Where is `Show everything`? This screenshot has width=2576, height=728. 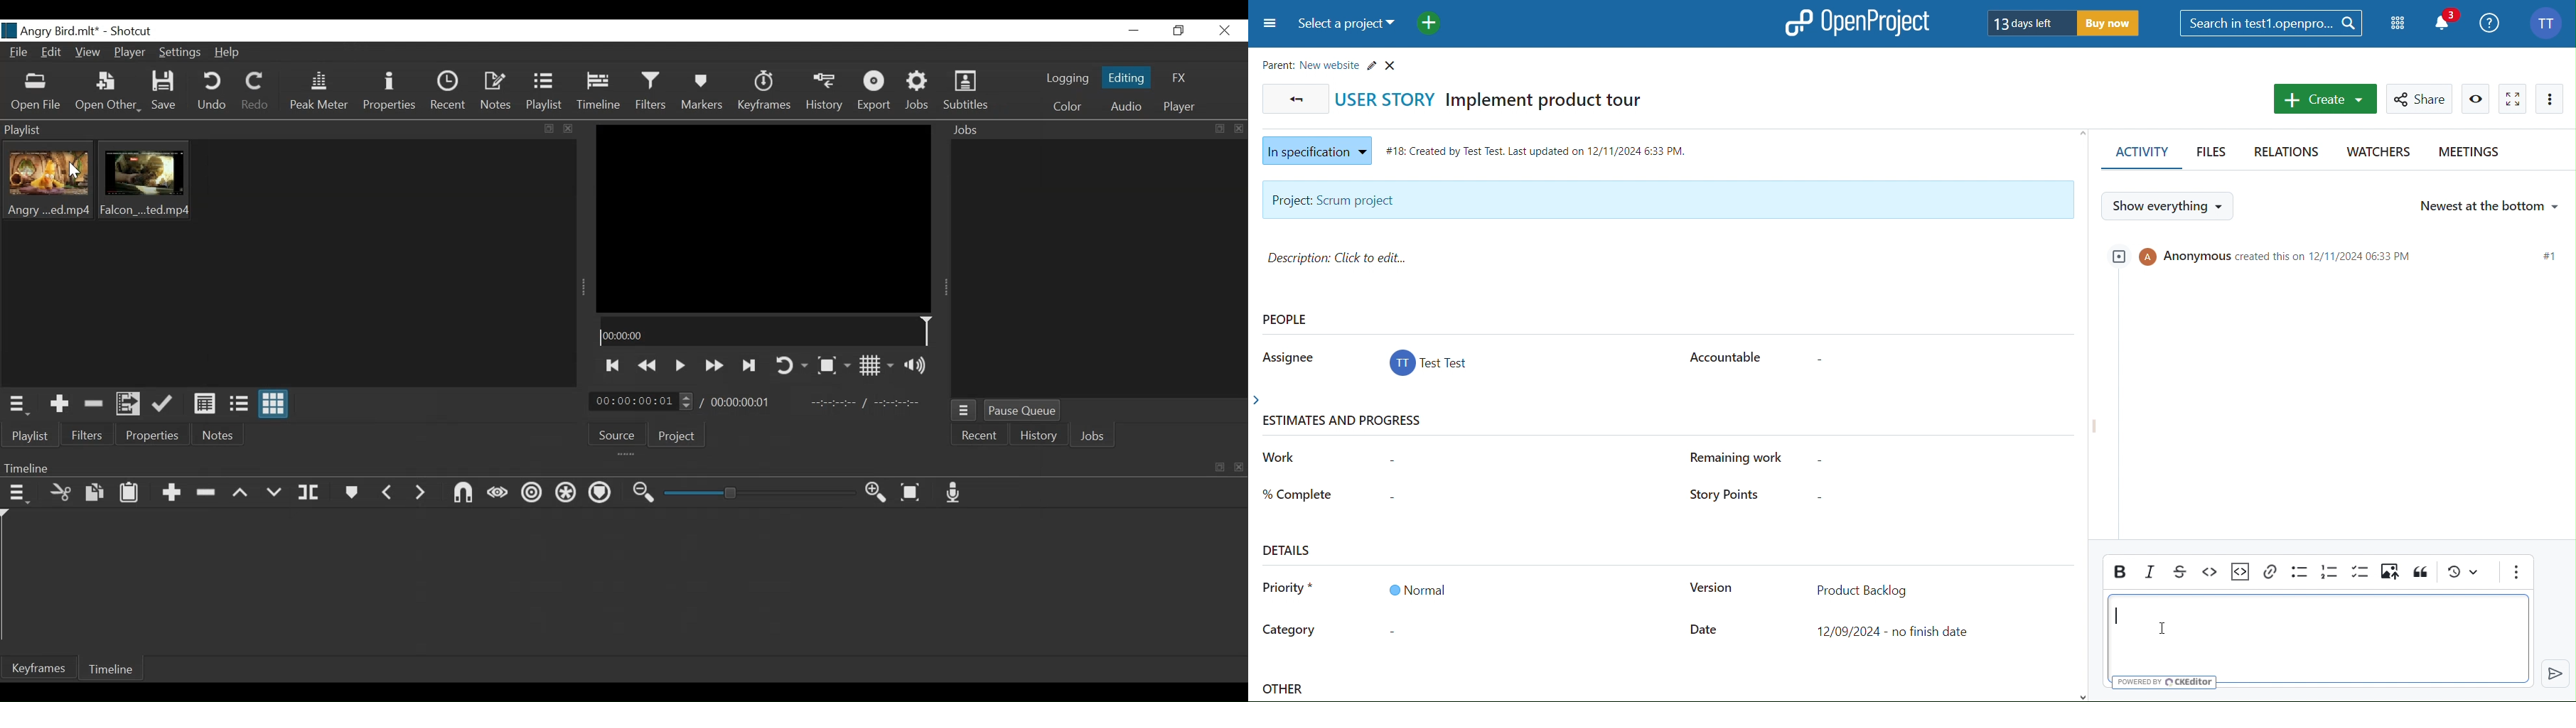 Show everything is located at coordinates (2169, 205).